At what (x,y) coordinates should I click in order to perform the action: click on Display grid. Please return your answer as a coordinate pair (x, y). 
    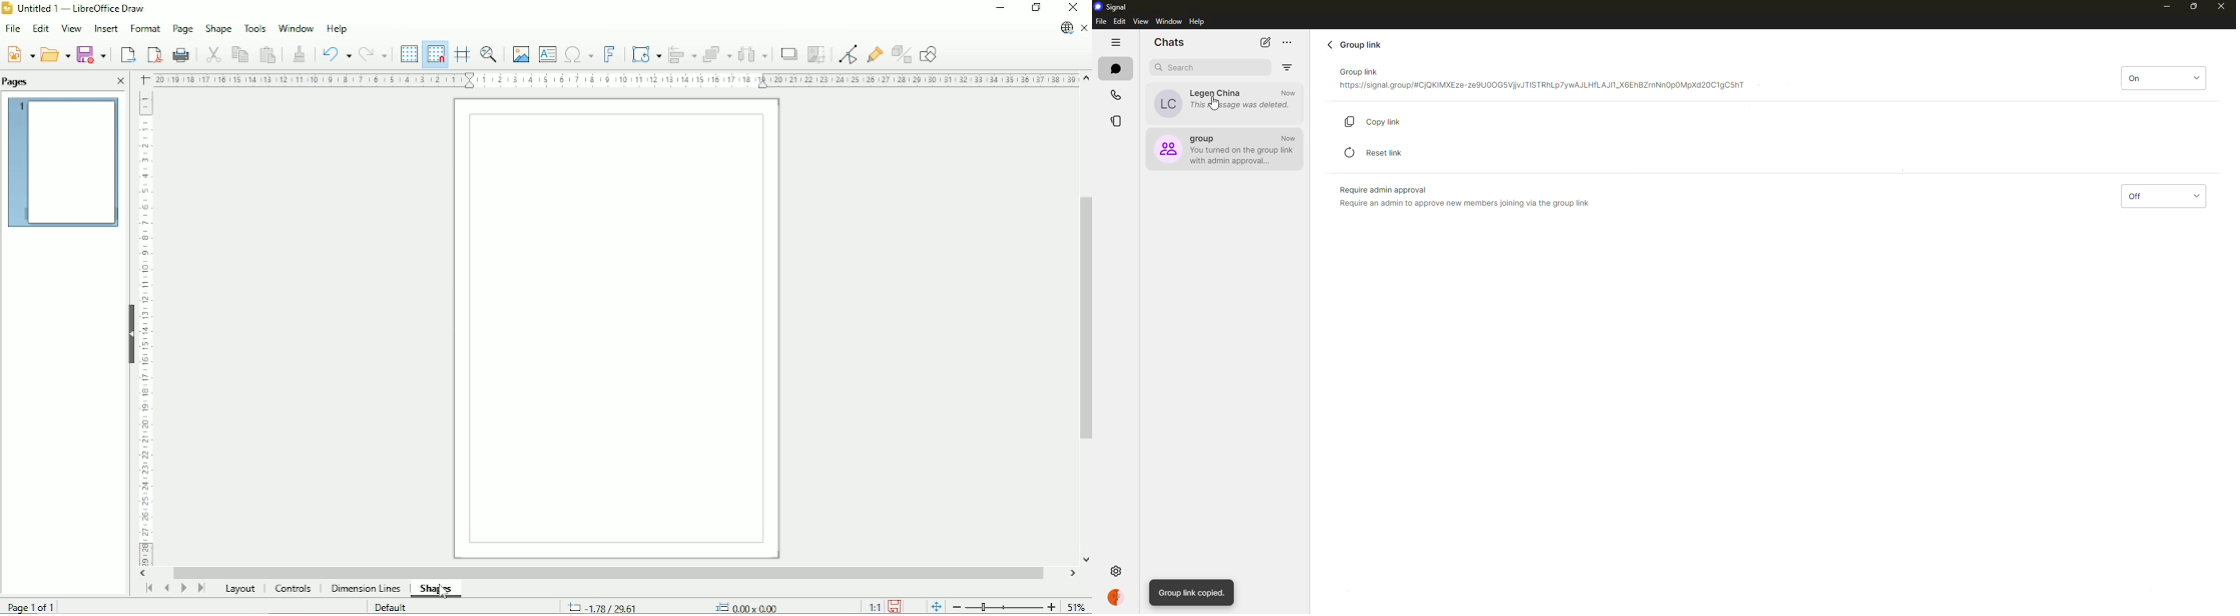
    Looking at the image, I should click on (408, 54).